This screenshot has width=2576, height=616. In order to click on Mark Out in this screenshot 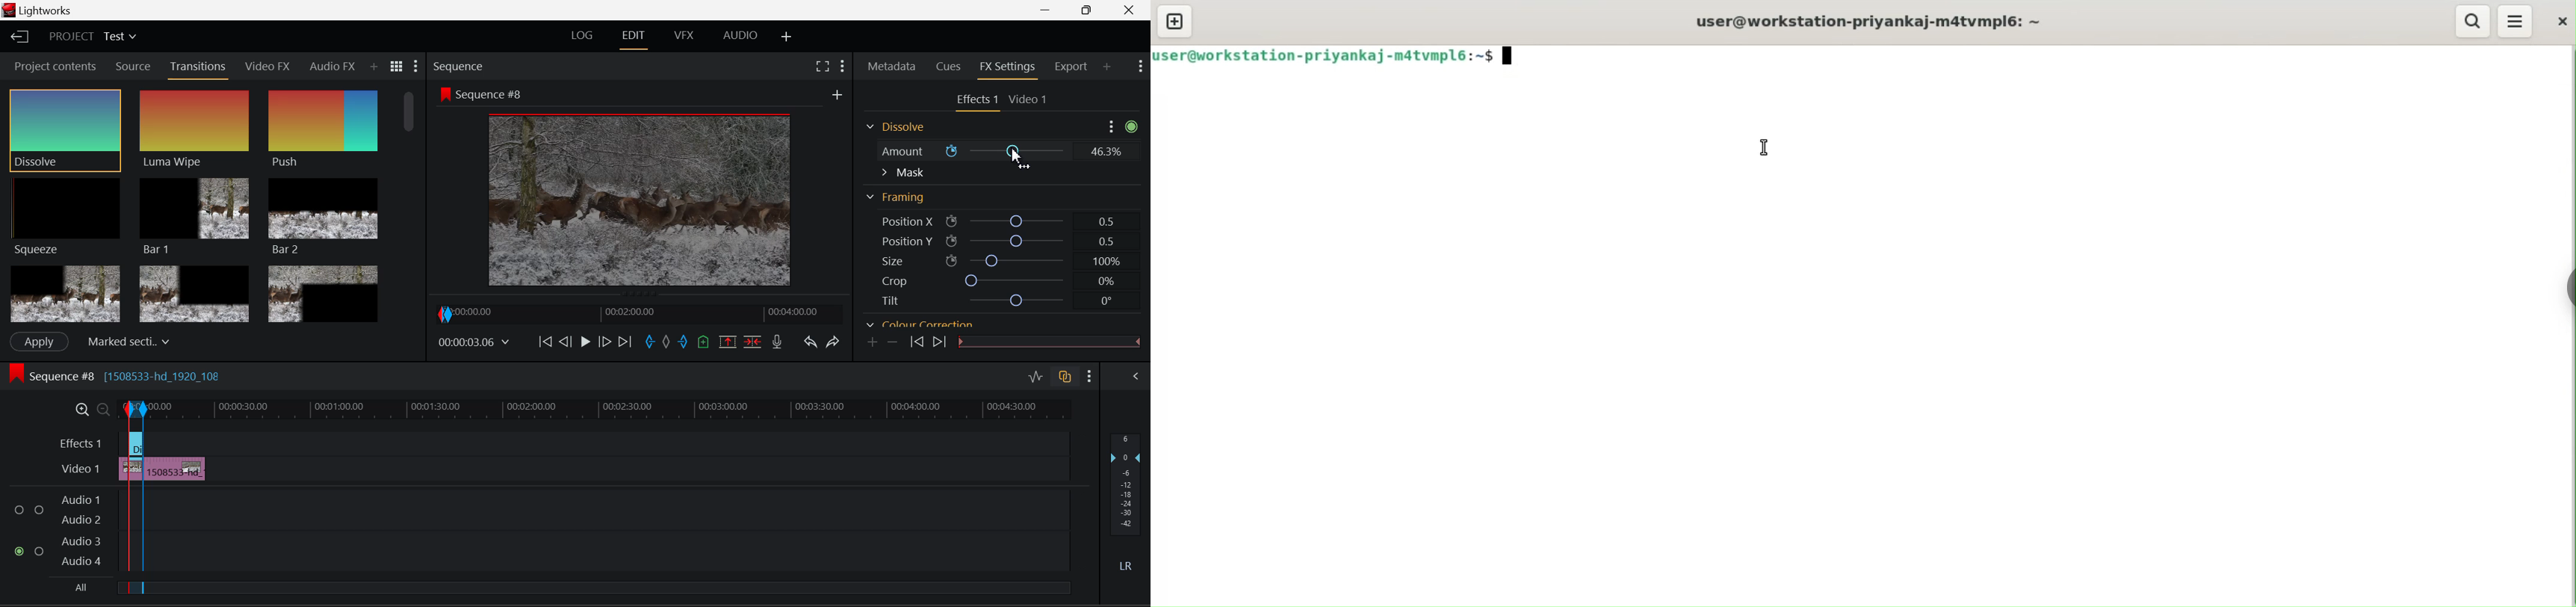, I will do `click(683, 344)`.